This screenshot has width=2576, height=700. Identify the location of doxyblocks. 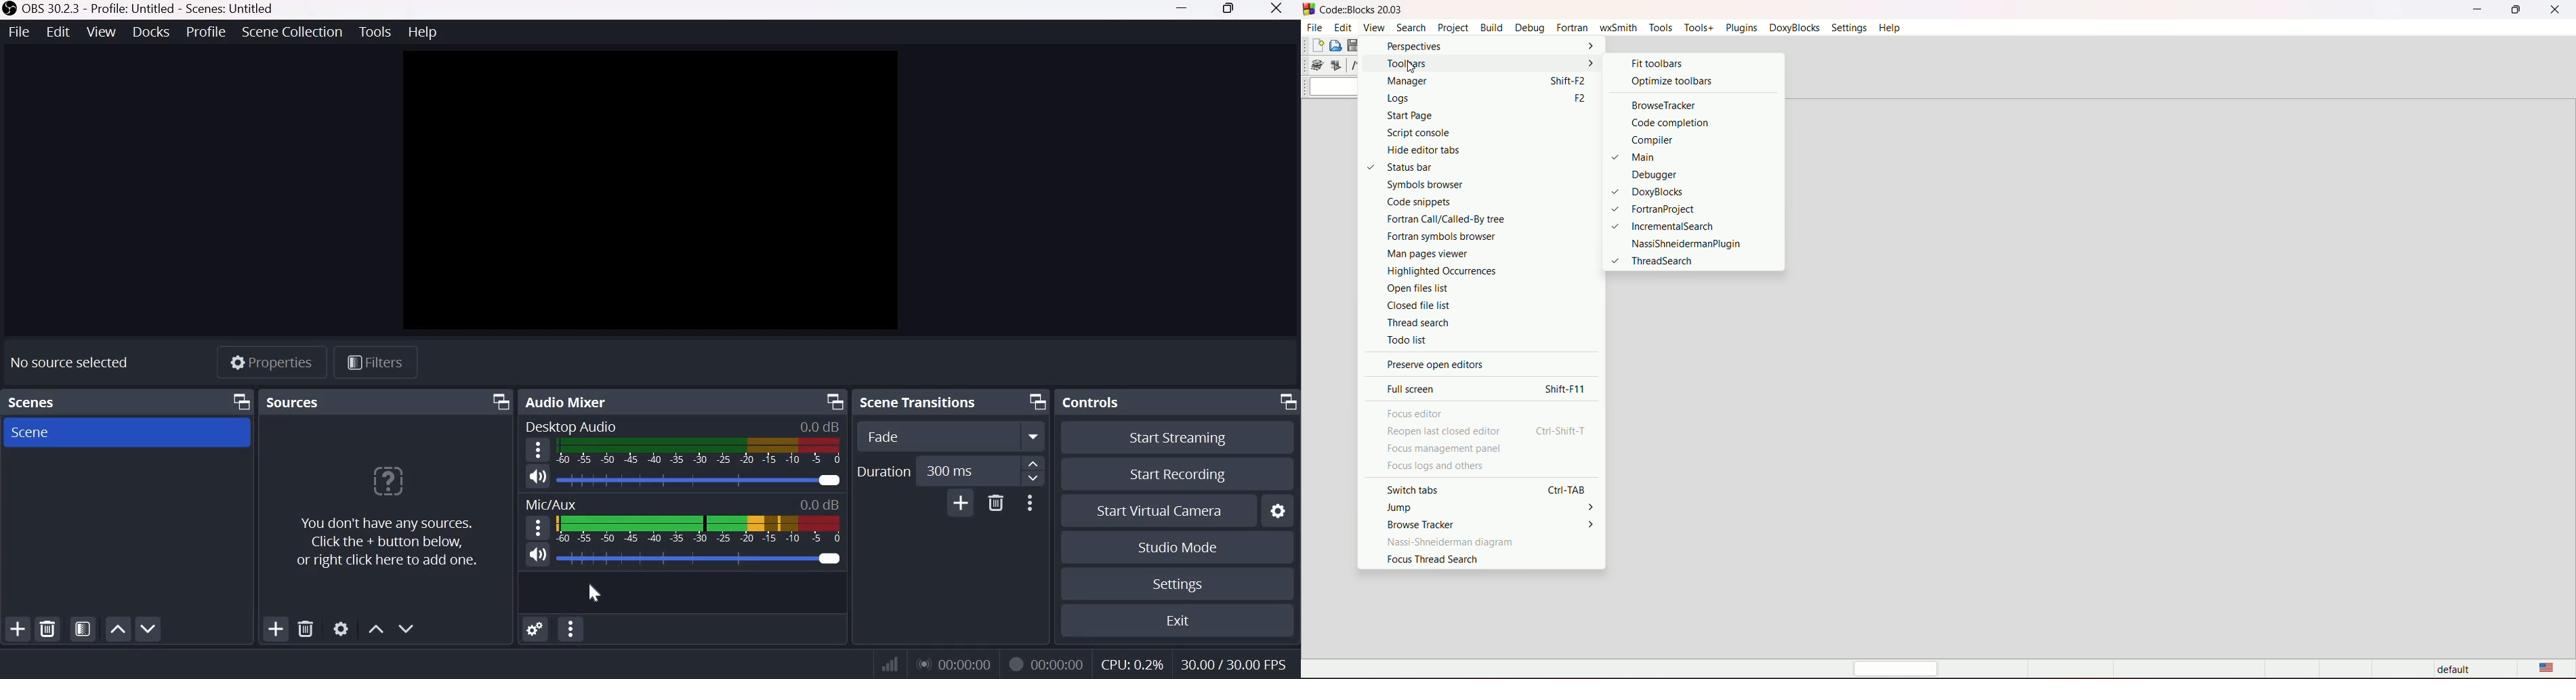
(1792, 28).